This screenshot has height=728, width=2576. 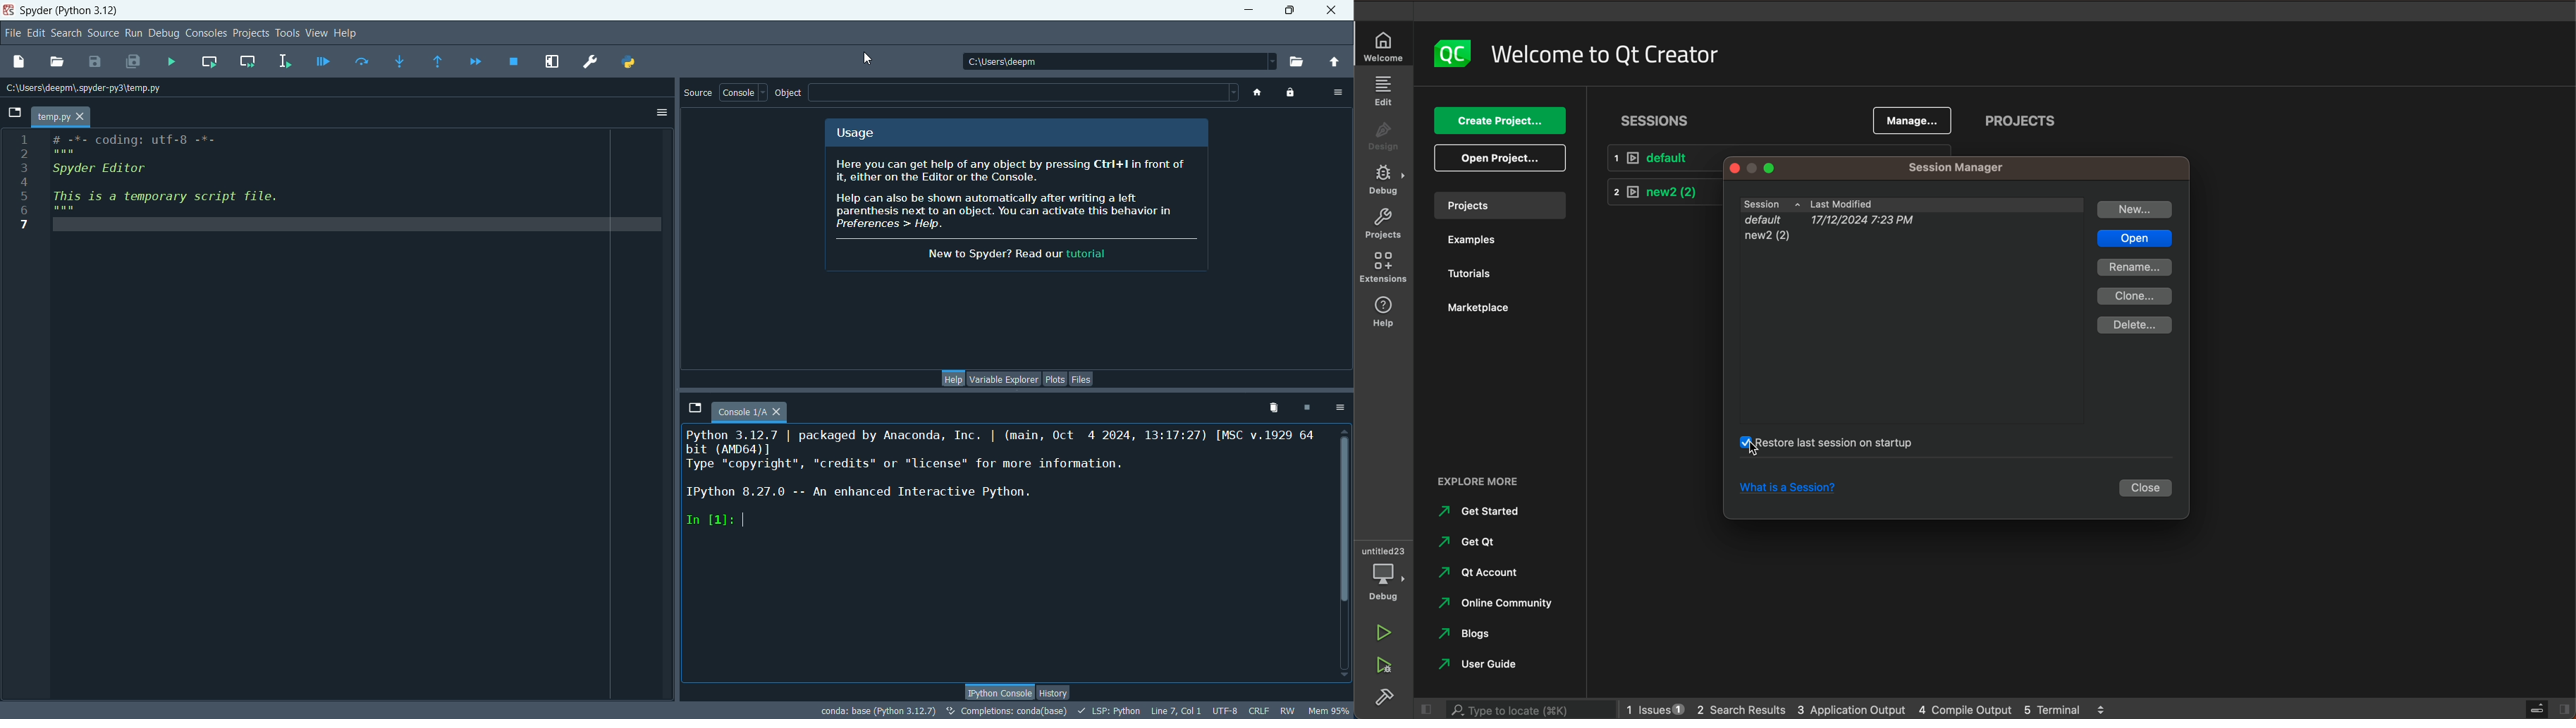 I want to click on CRLF, so click(x=1261, y=711).